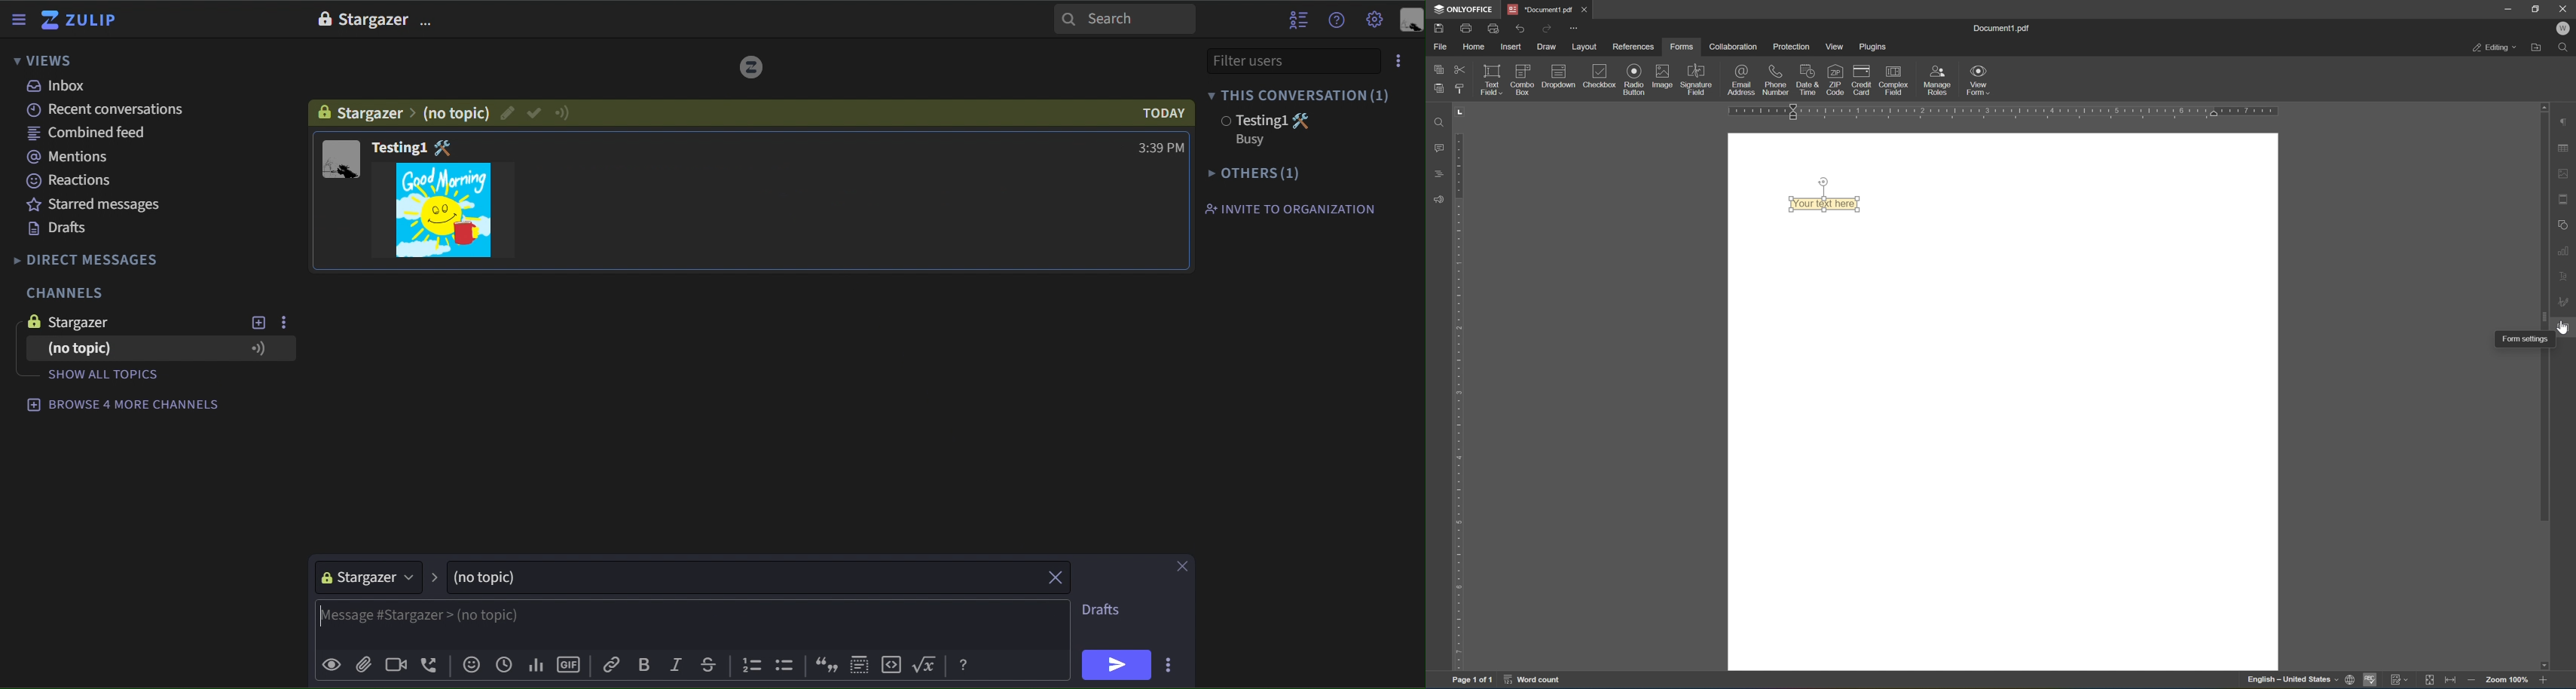 The image size is (2576, 700). Describe the element at coordinates (1439, 67) in the screenshot. I see `copy` at that location.